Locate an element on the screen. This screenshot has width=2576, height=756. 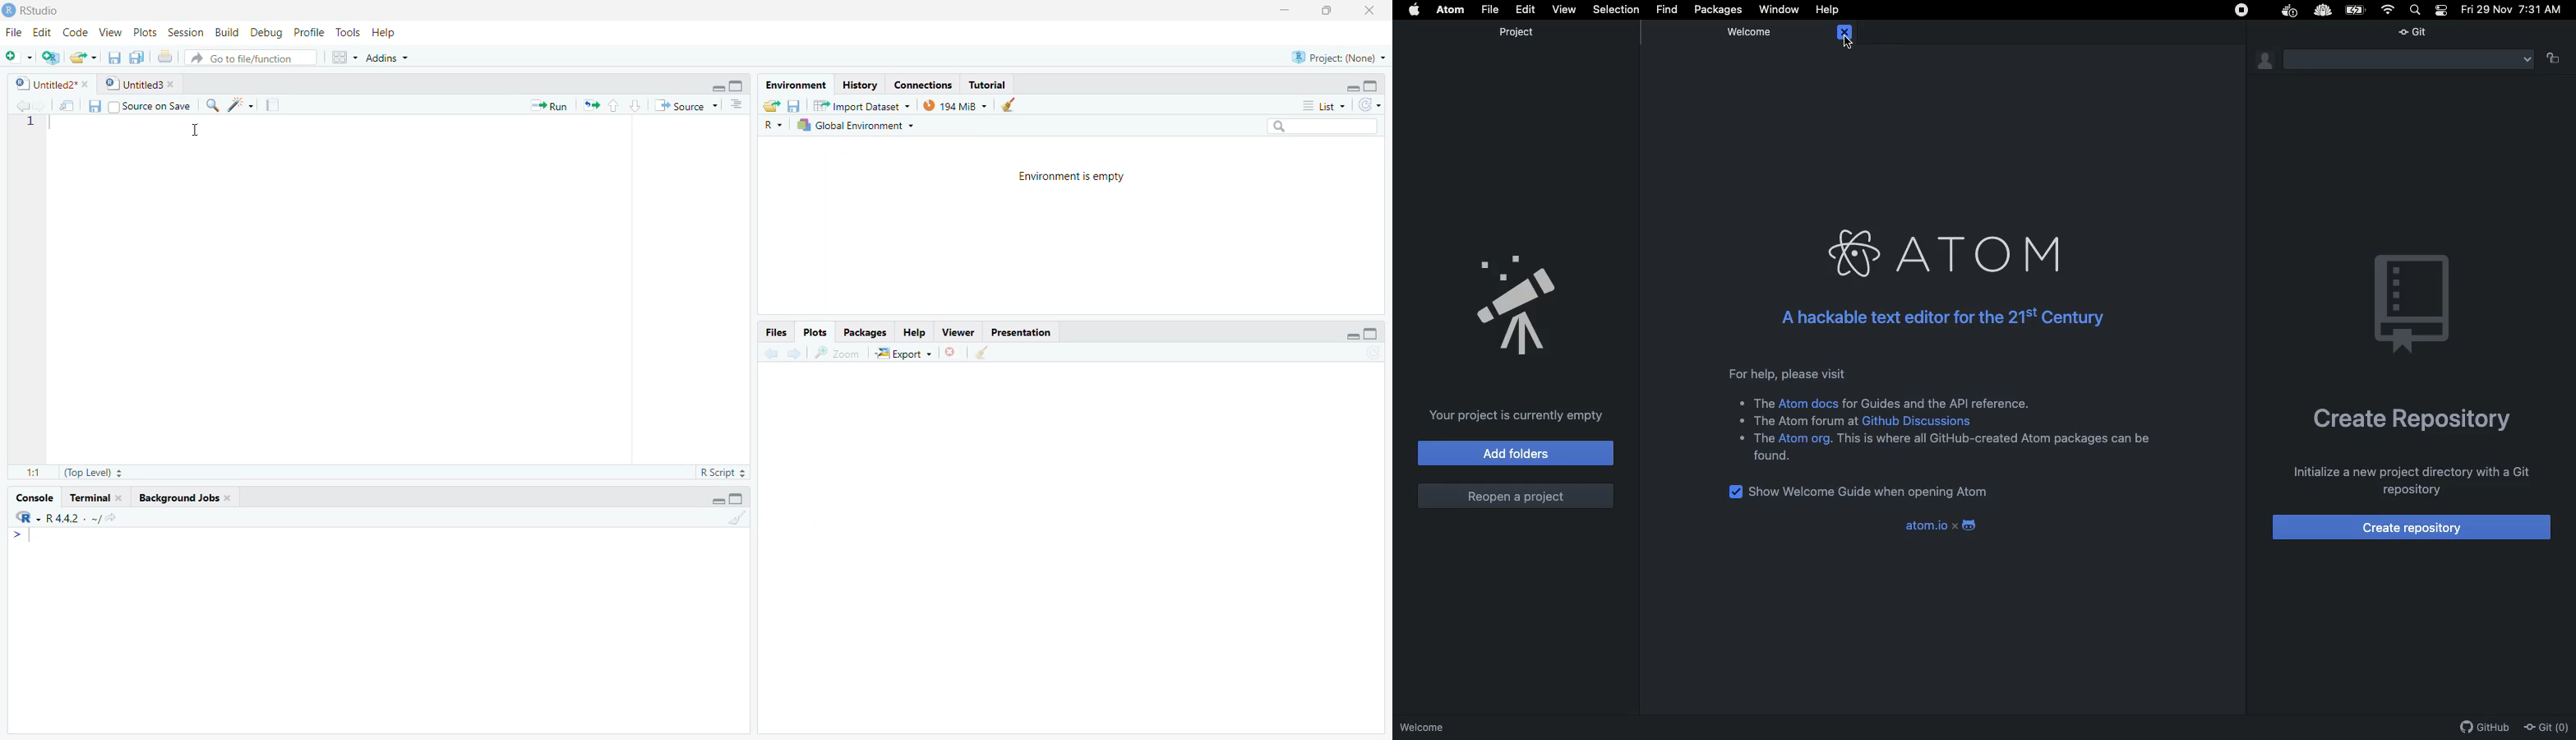
R + 1k Global Environment + is located at coordinates (865, 126).